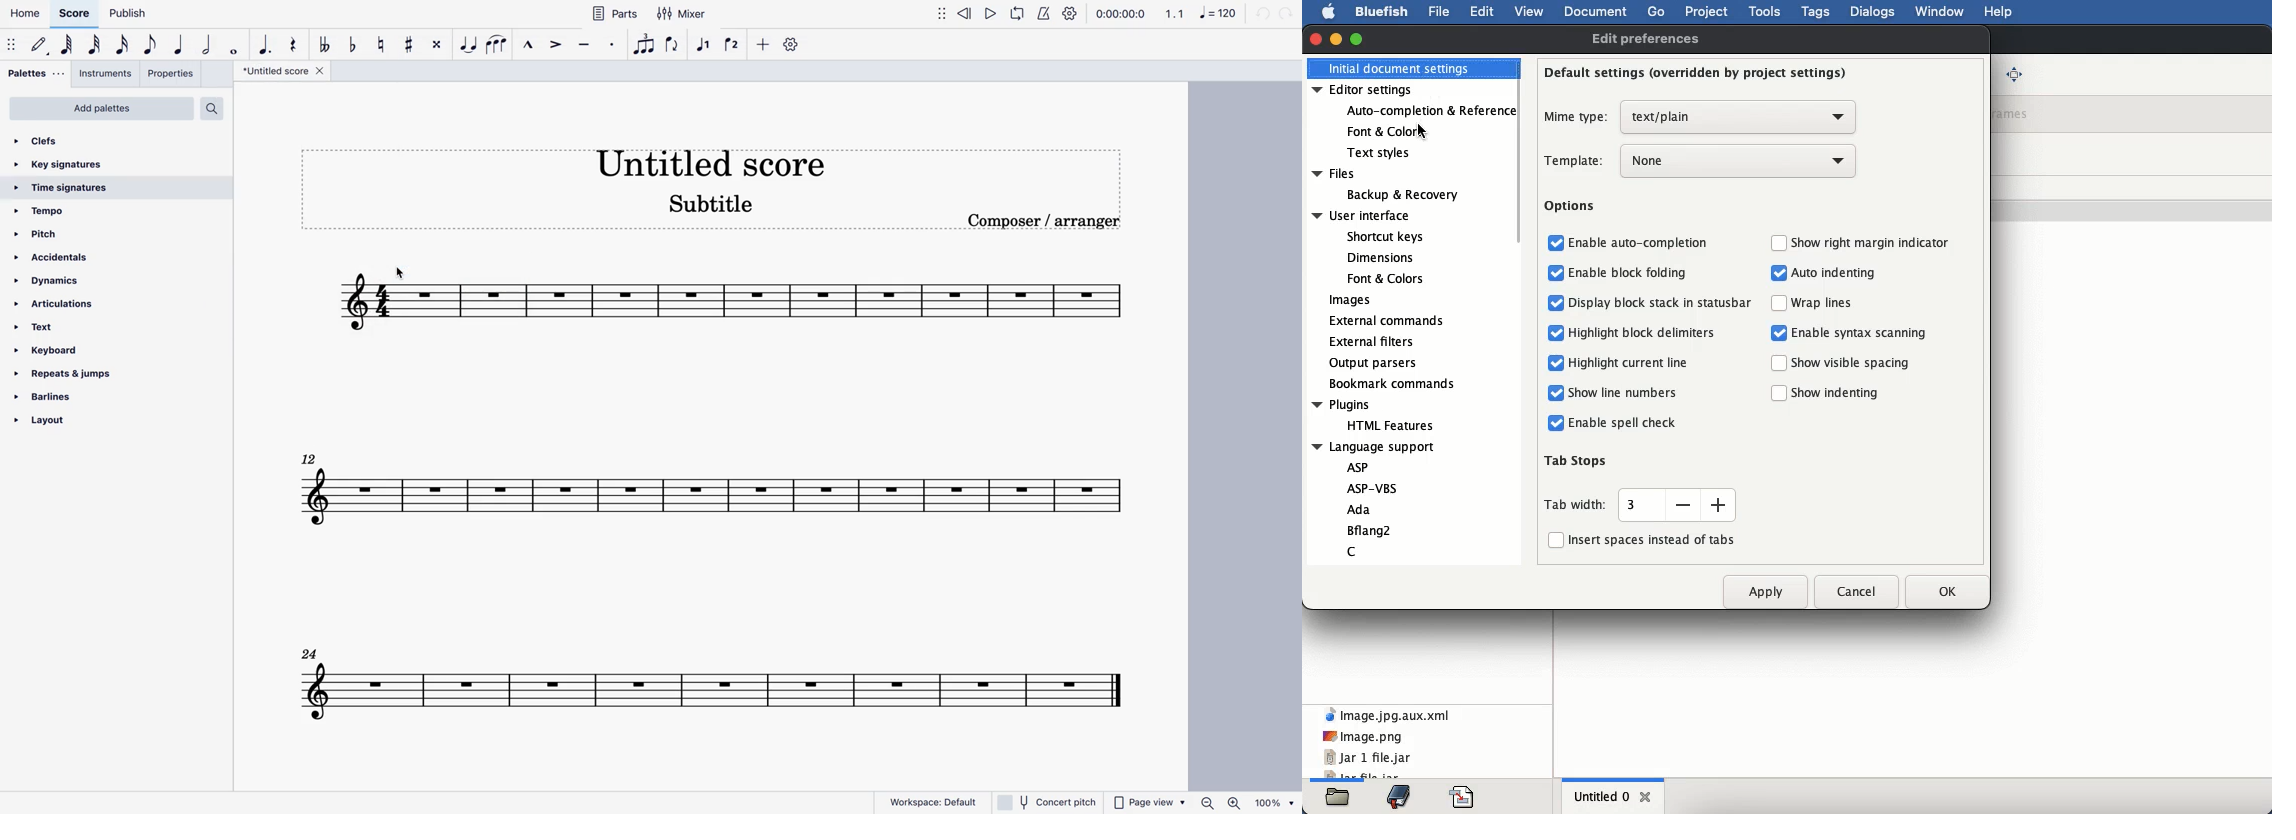  I want to click on bookmark, so click(1398, 796).